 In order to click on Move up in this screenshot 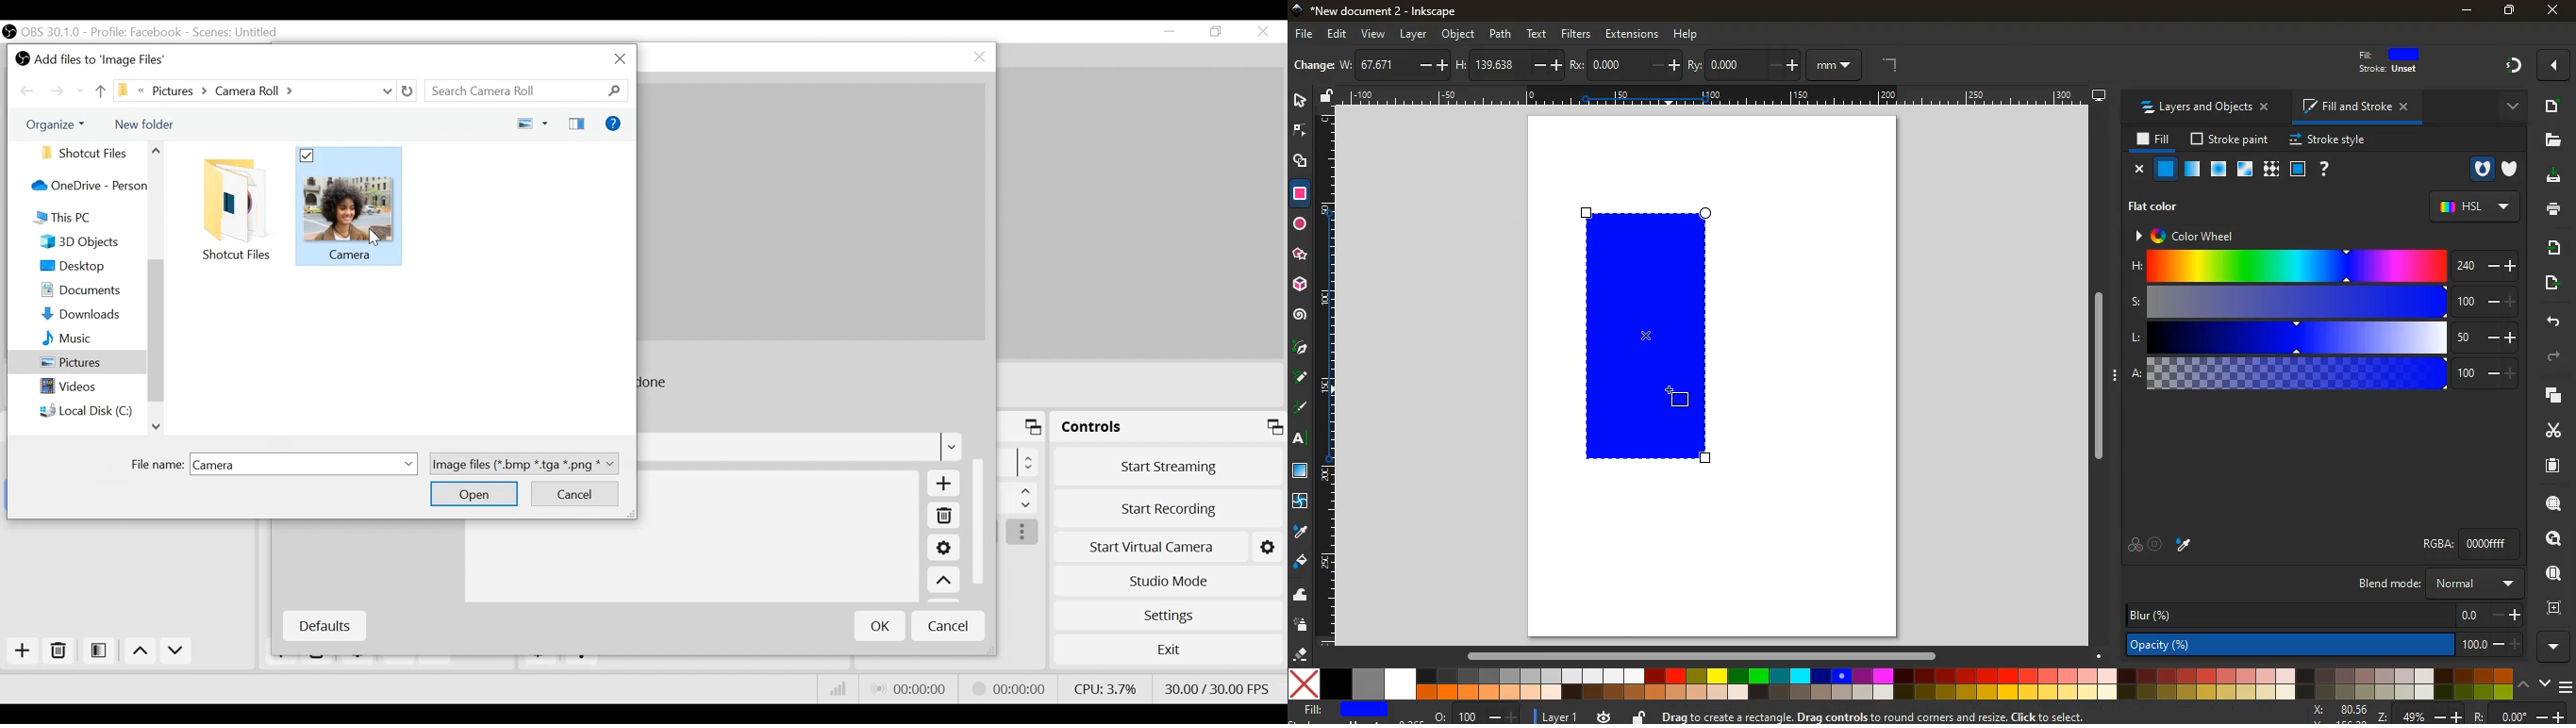, I will do `click(142, 653)`.